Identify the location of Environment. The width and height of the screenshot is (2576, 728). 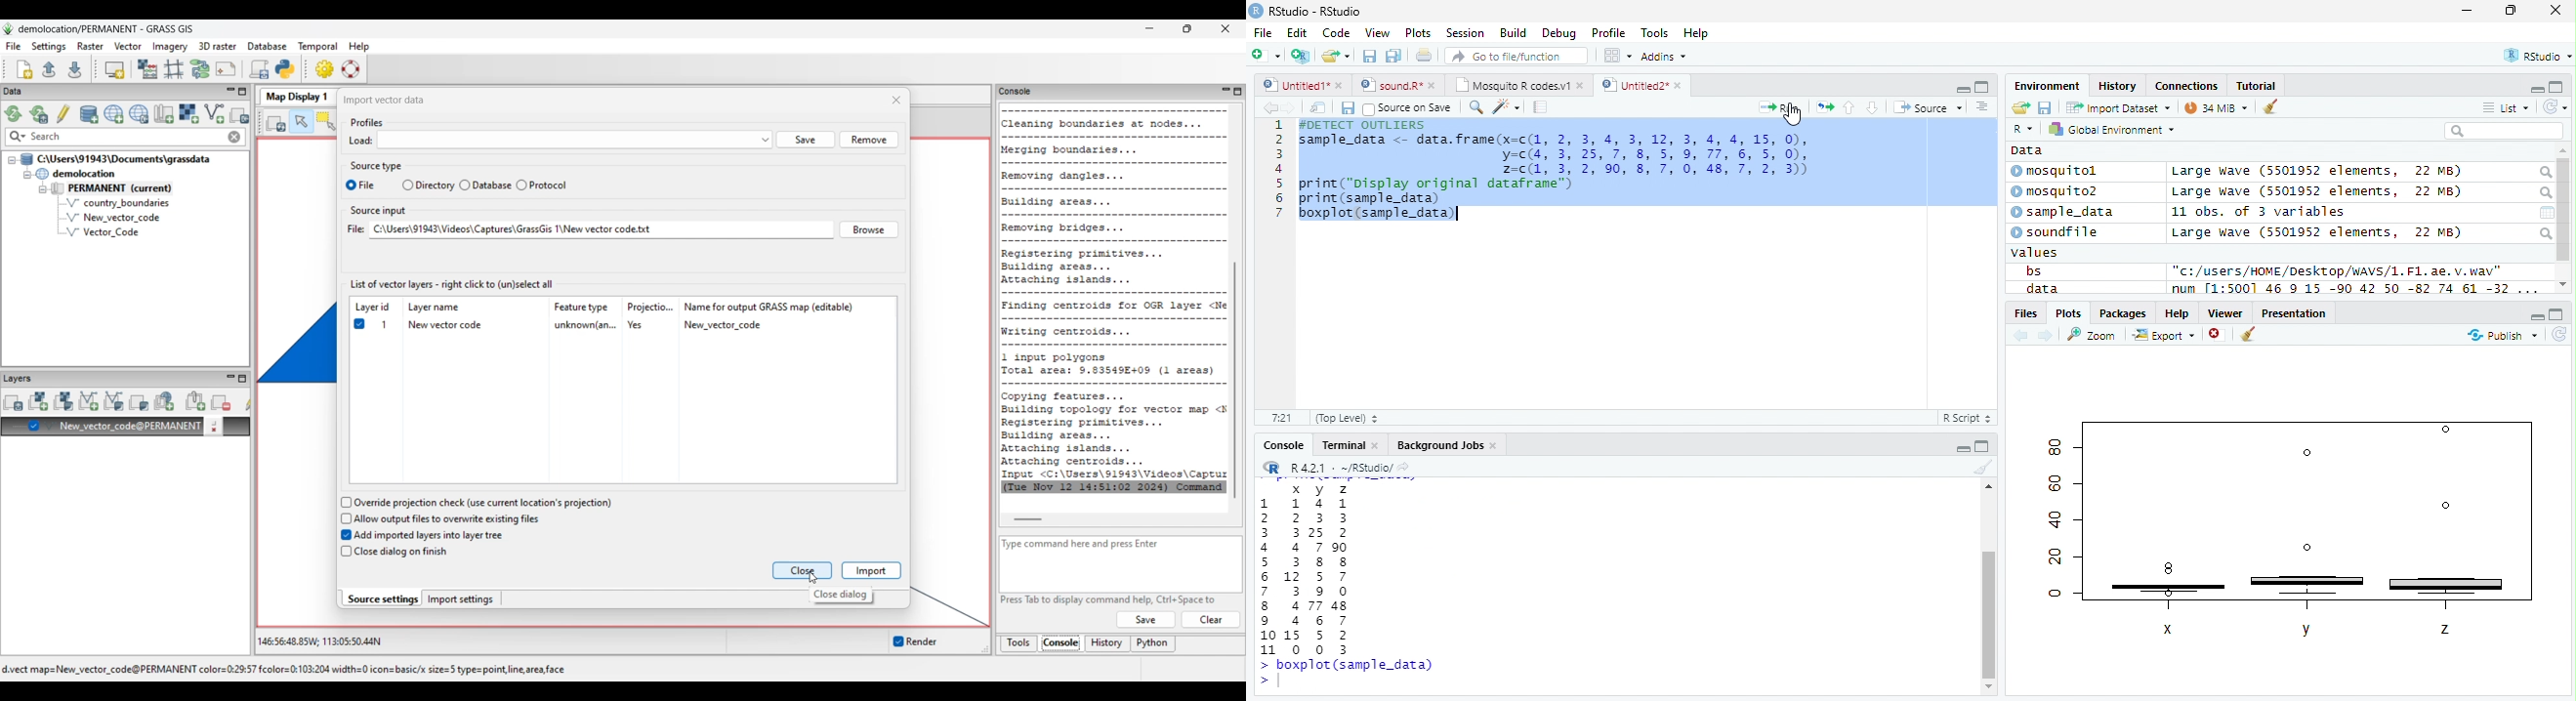
(2048, 86).